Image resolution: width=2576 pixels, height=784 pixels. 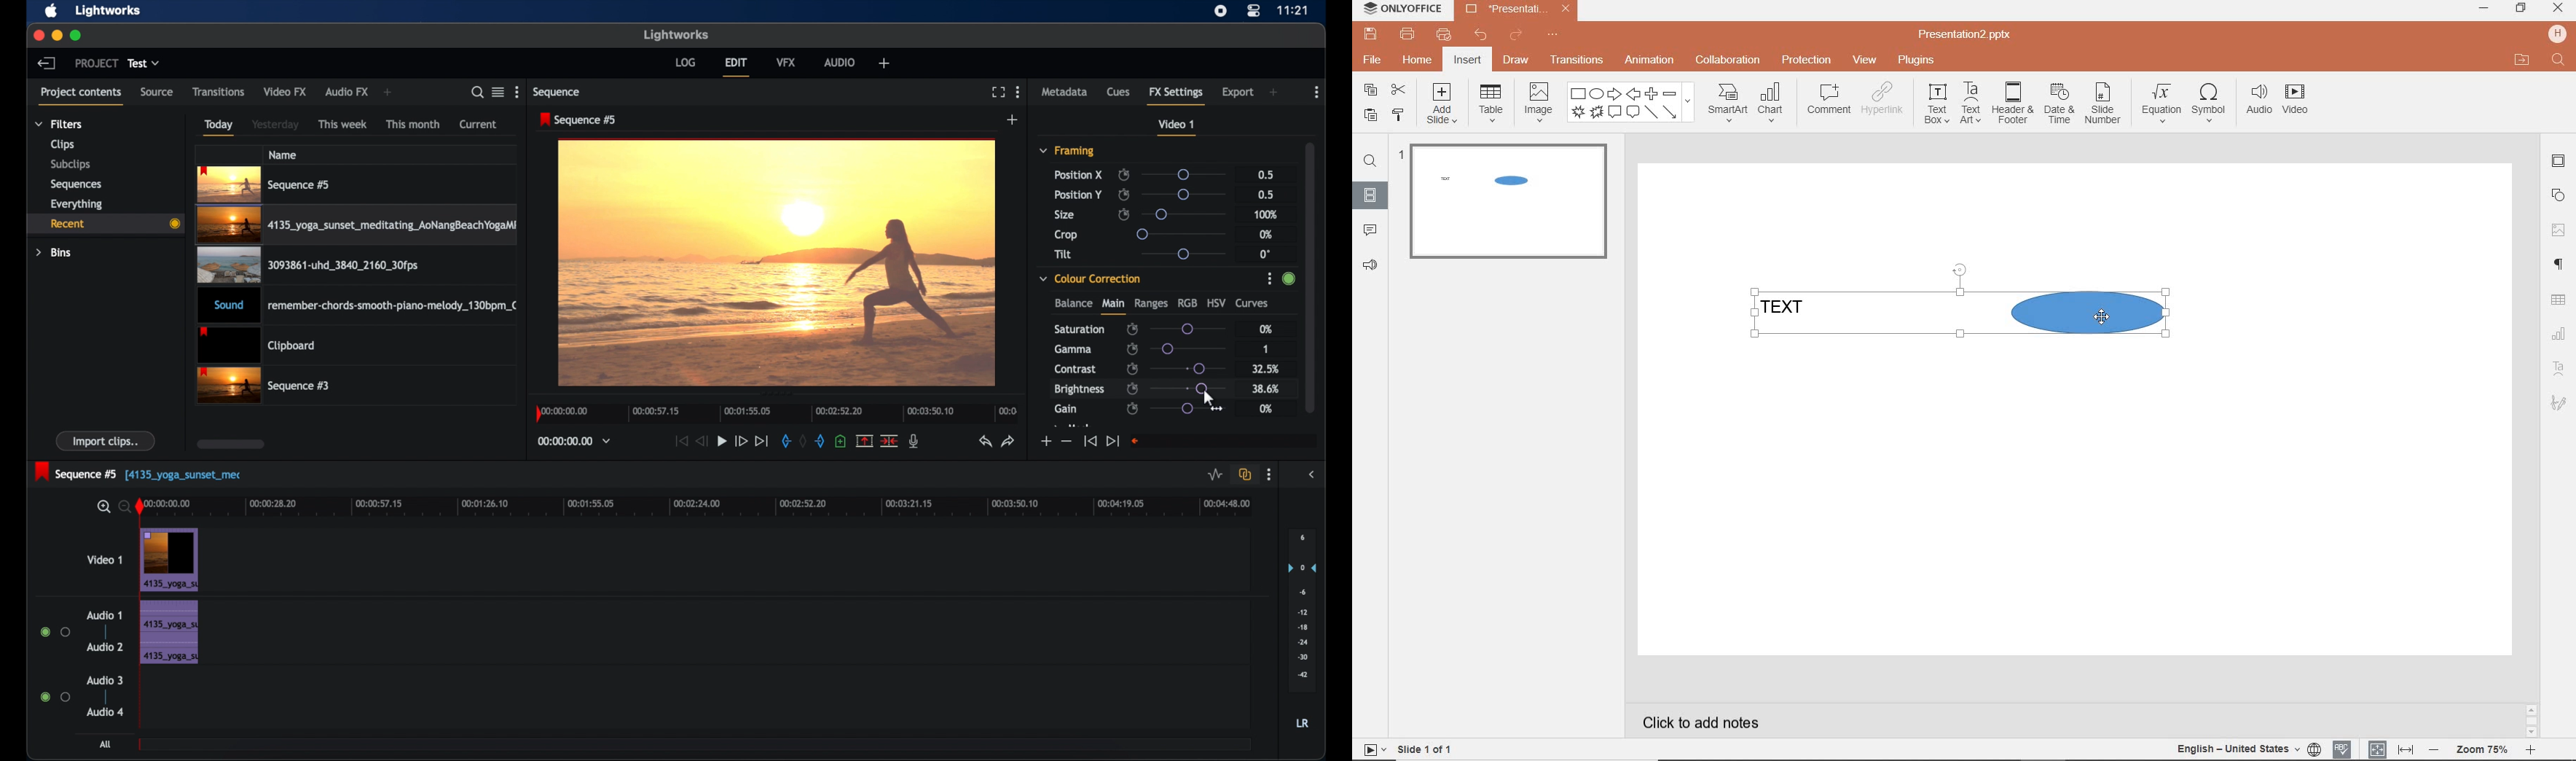 What do you see at coordinates (1935, 104) in the screenshot?
I see `textbox` at bounding box center [1935, 104].